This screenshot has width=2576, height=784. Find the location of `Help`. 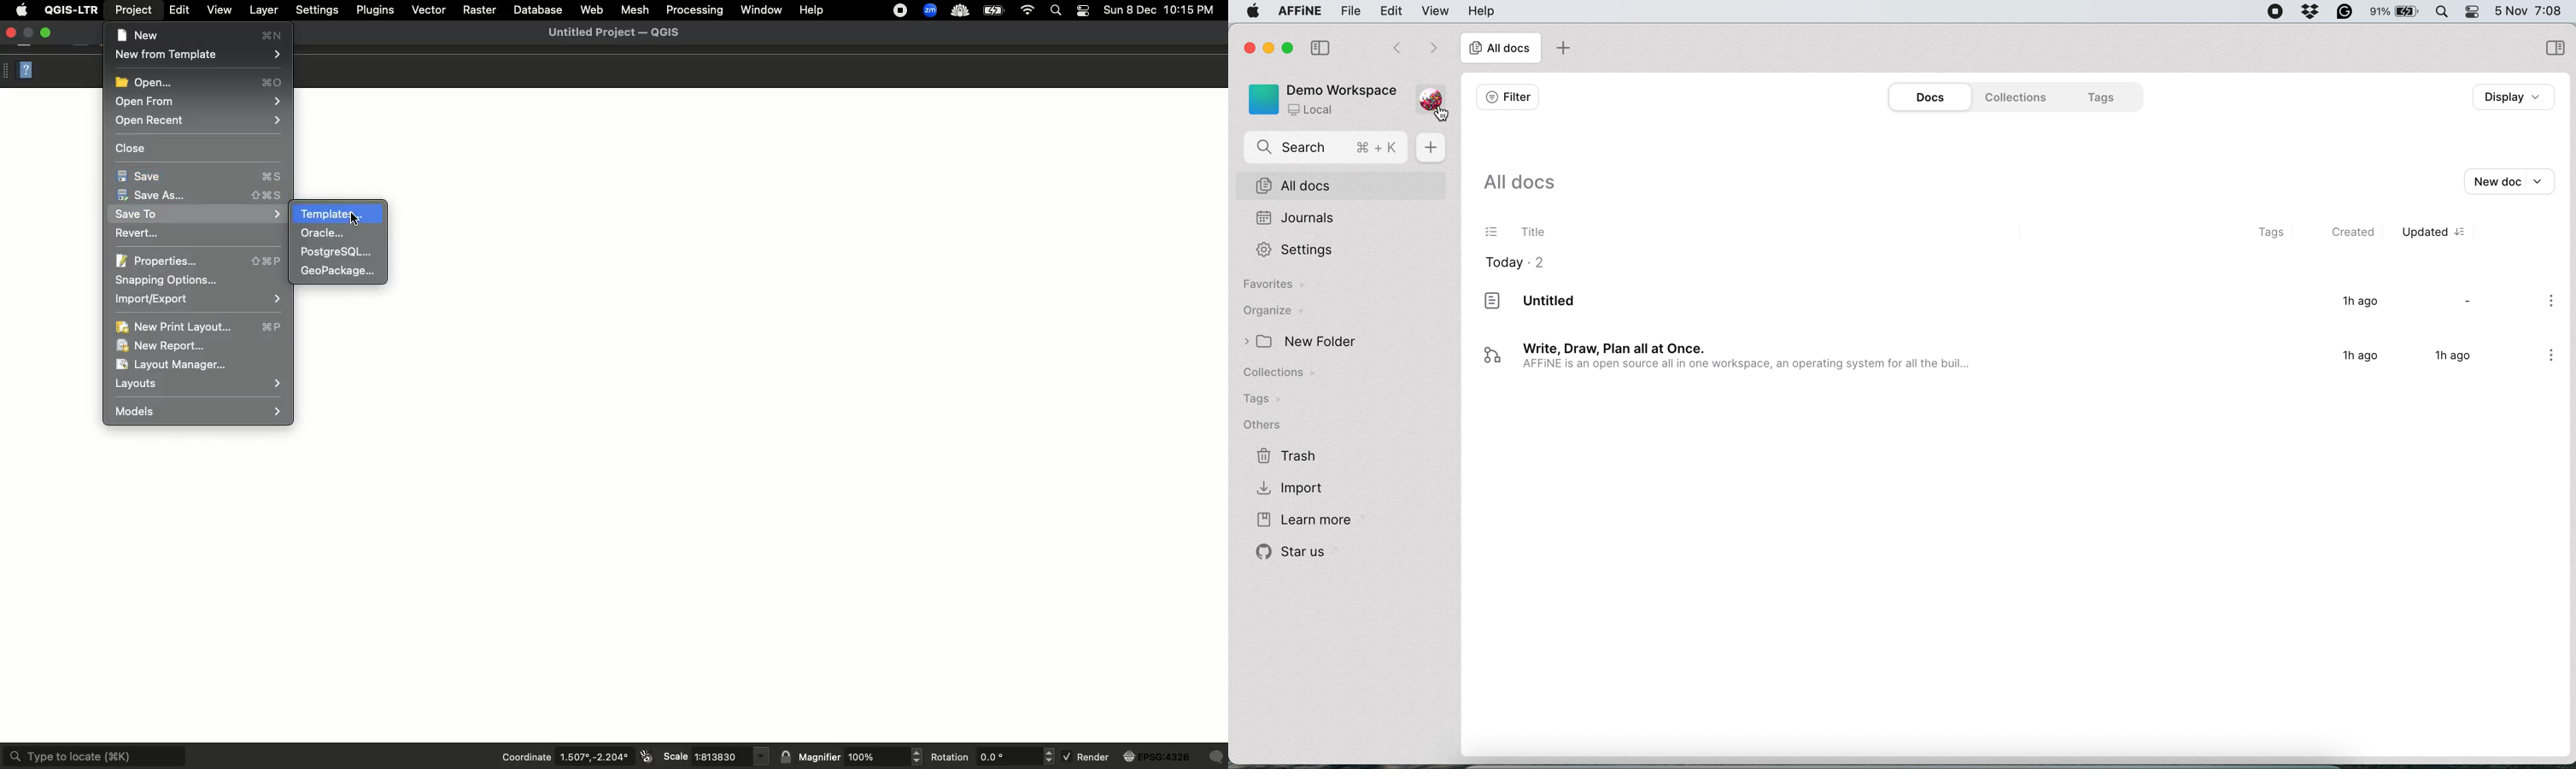

Help is located at coordinates (29, 72).